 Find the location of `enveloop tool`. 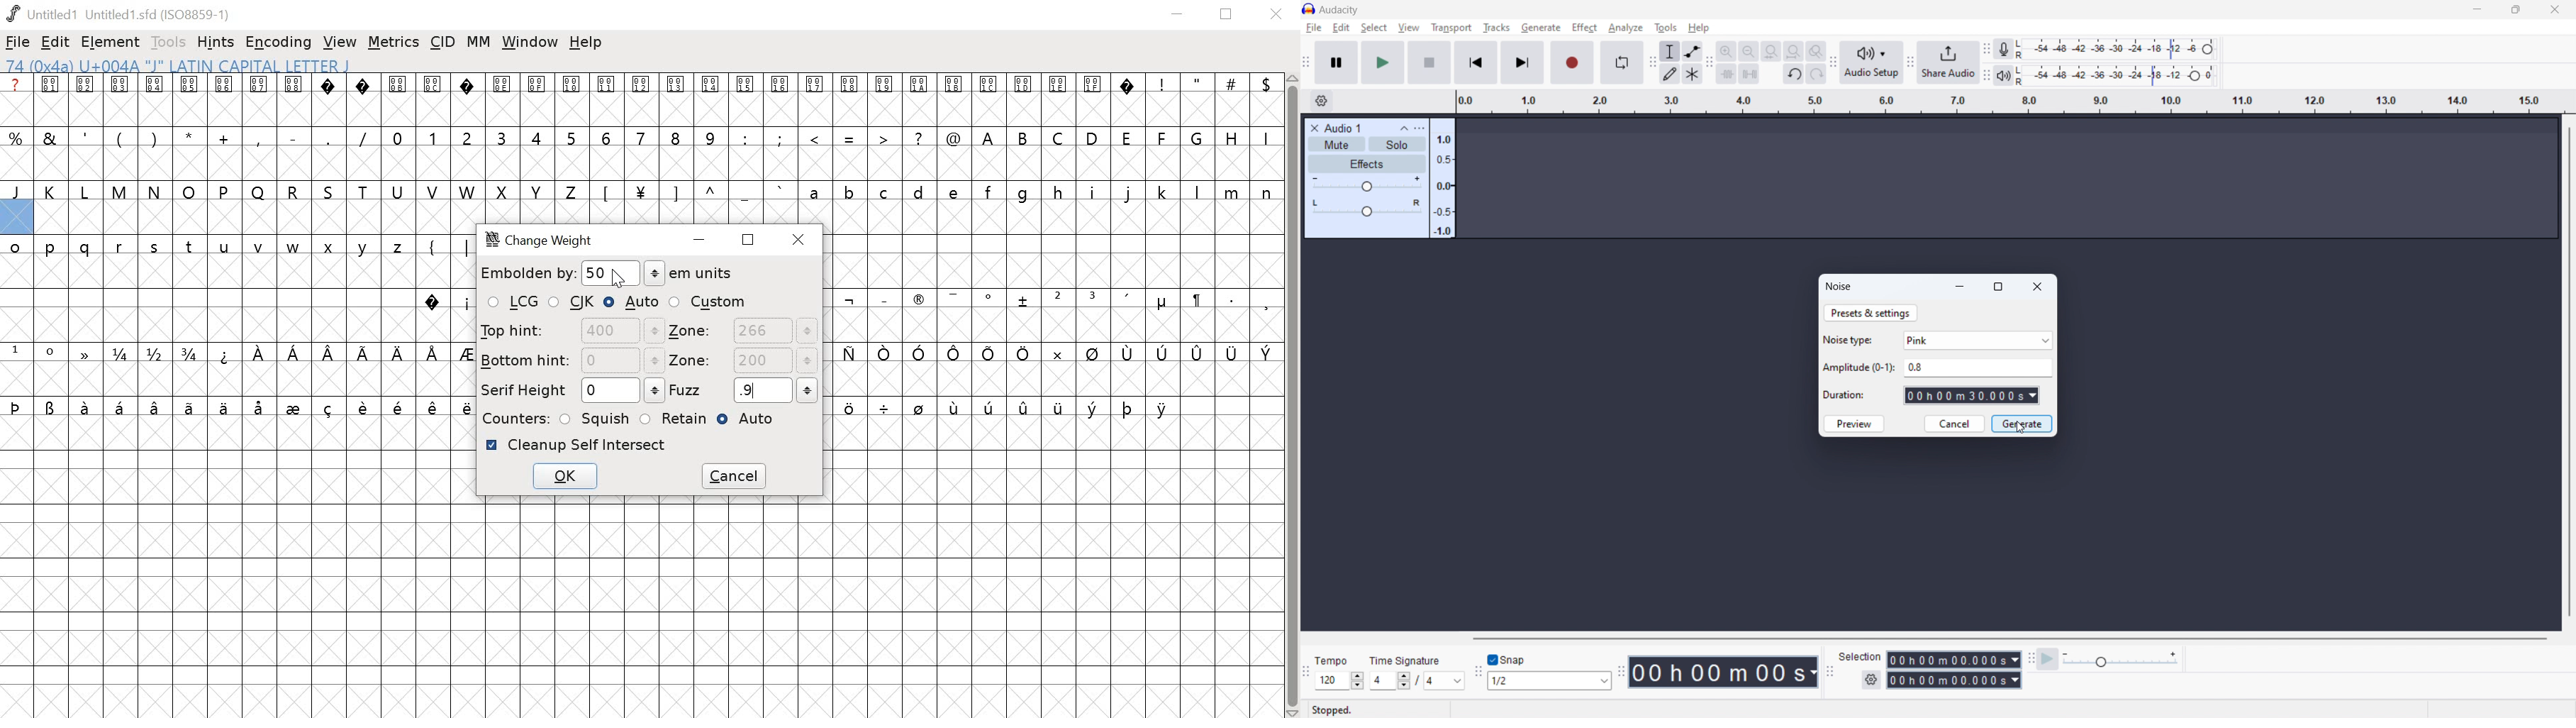

enveloop tool is located at coordinates (1692, 51).